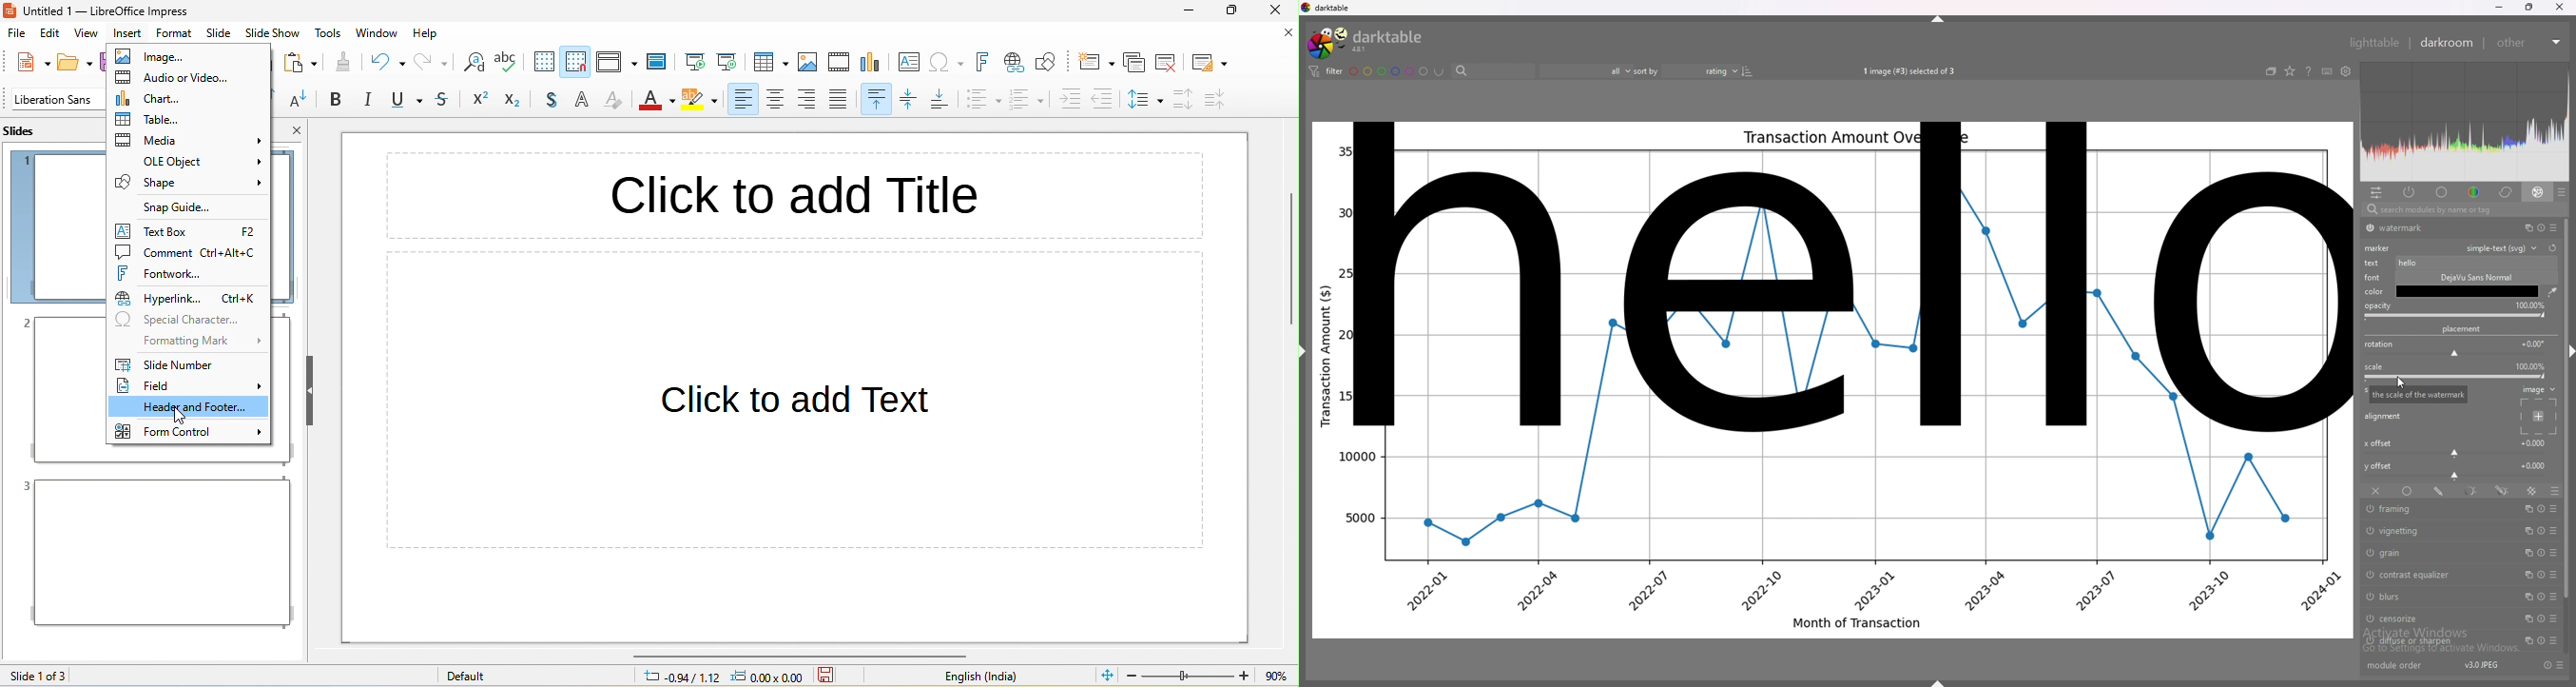 Image resolution: width=2576 pixels, height=700 pixels. I want to click on scale bar, so click(2456, 376).